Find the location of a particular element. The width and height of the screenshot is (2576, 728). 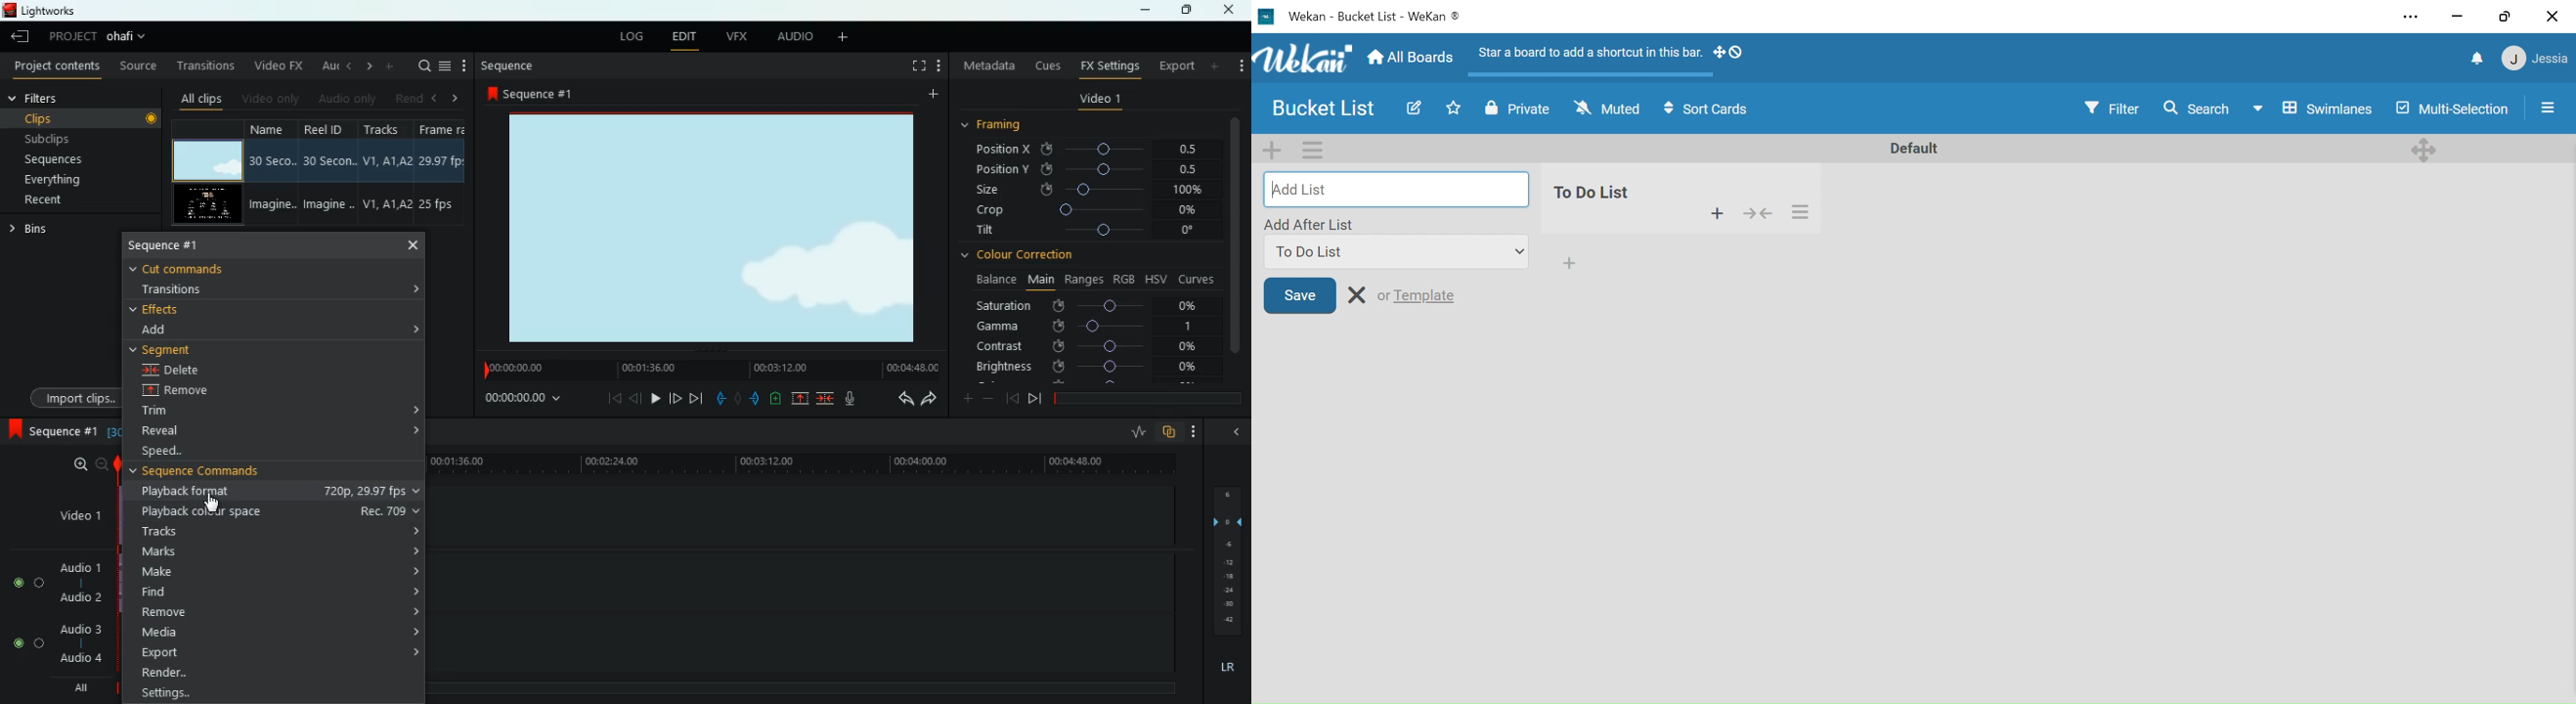

import clips is located at coordinates (72, 396).